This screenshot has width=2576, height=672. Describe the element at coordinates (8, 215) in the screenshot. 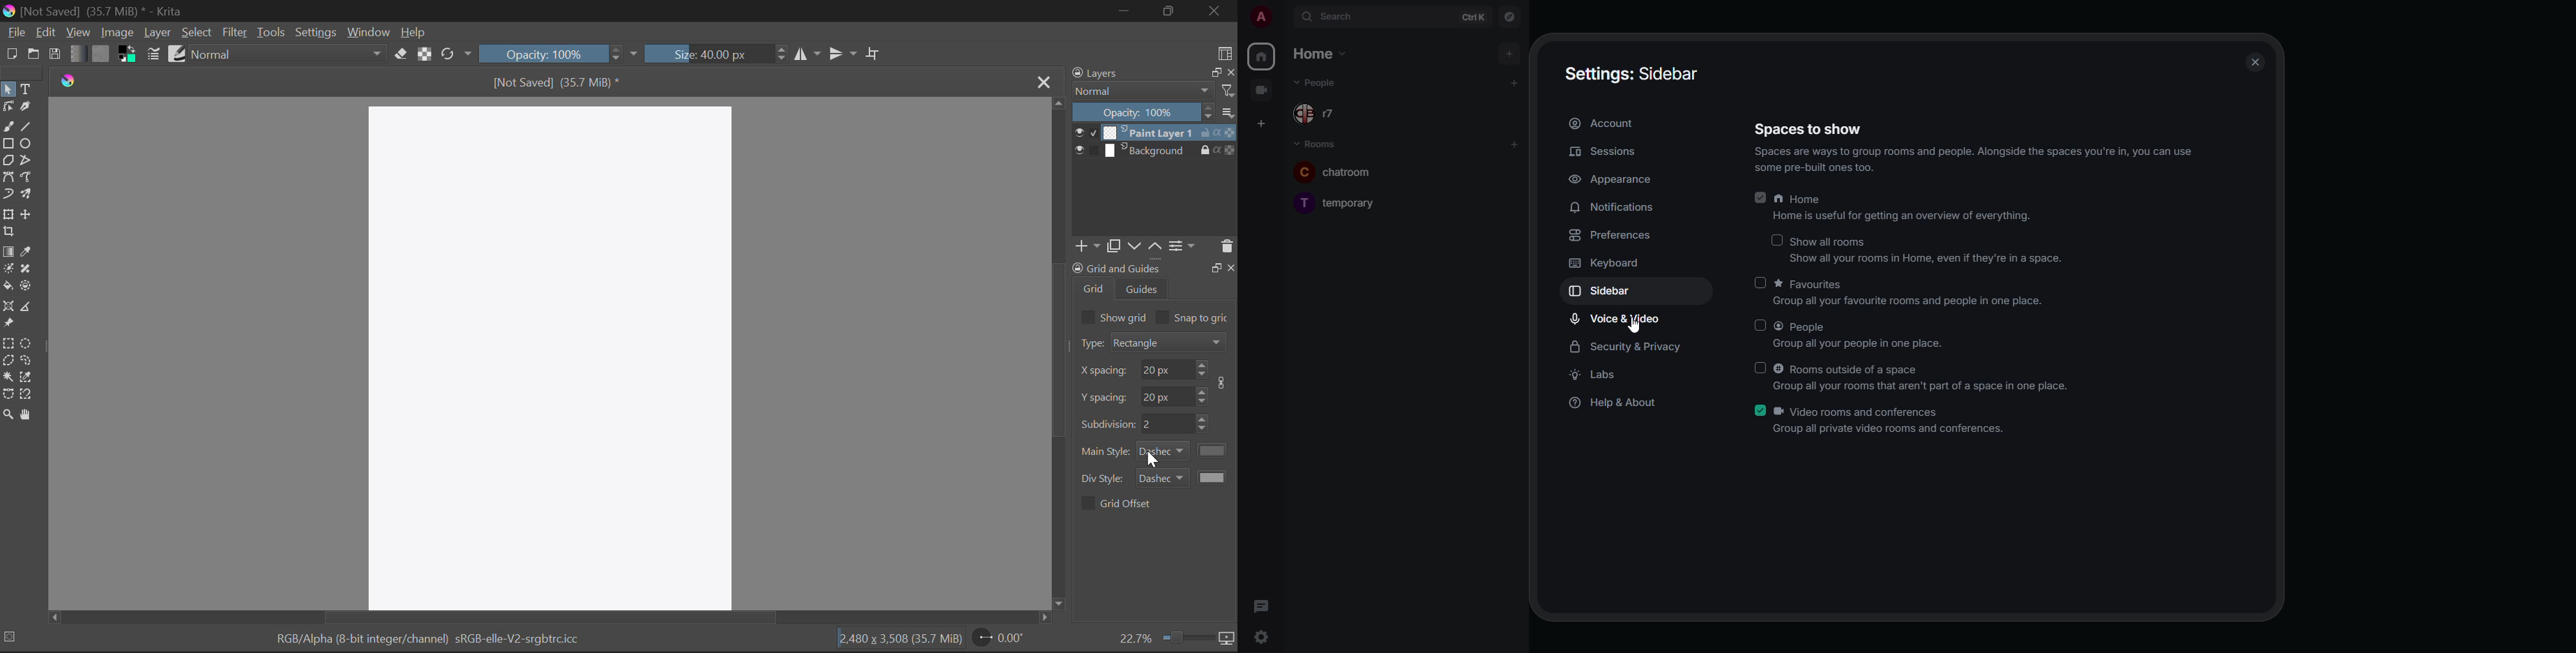

I see `Transform Layer` at that location.